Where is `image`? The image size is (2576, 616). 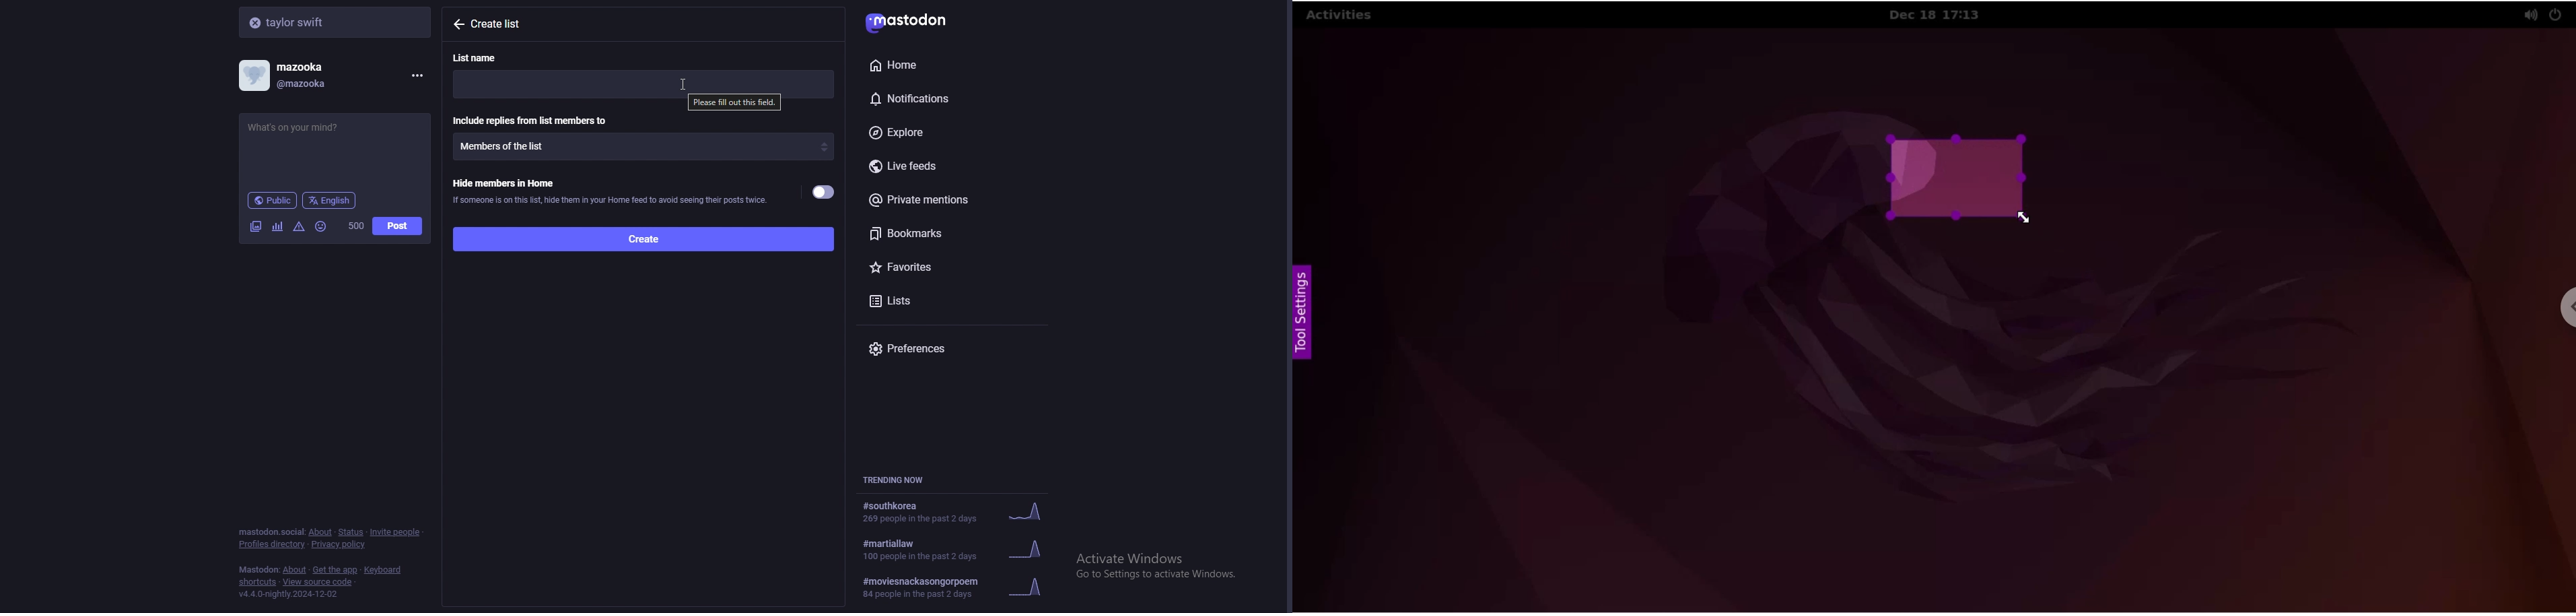
image is located at coordinates (255, 226).